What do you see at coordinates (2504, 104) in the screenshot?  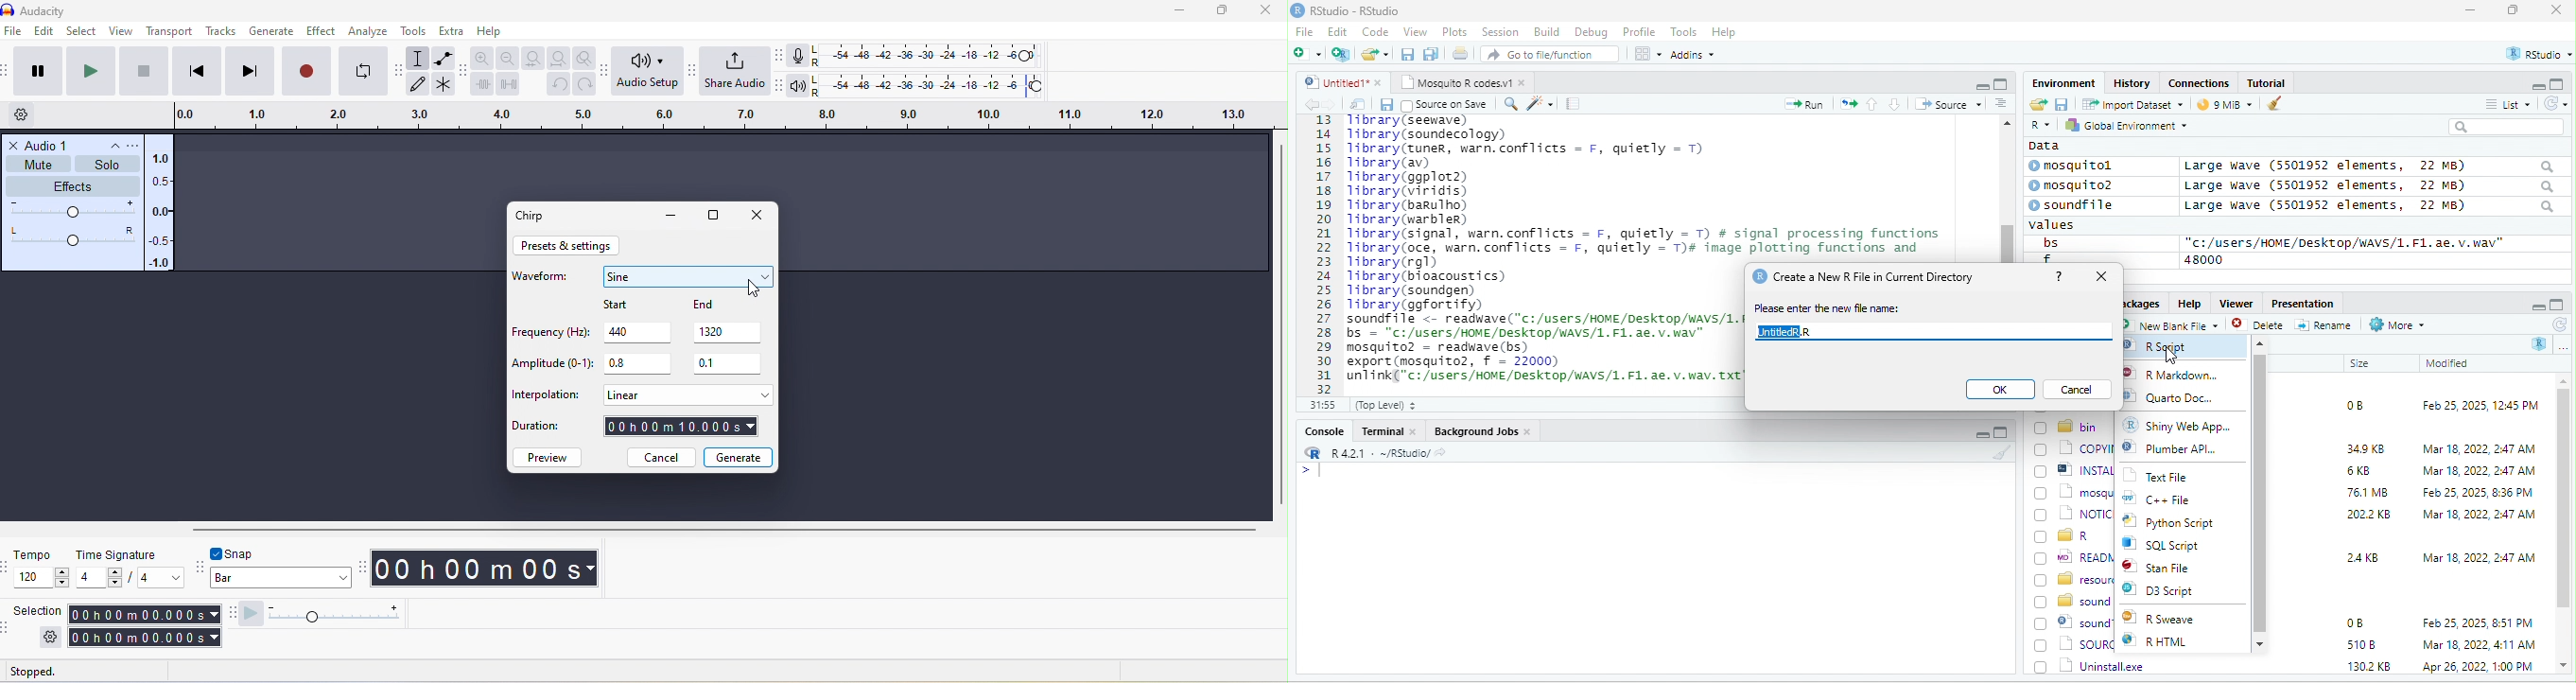 I see `= List ~` at bounding box center [2504, 104].